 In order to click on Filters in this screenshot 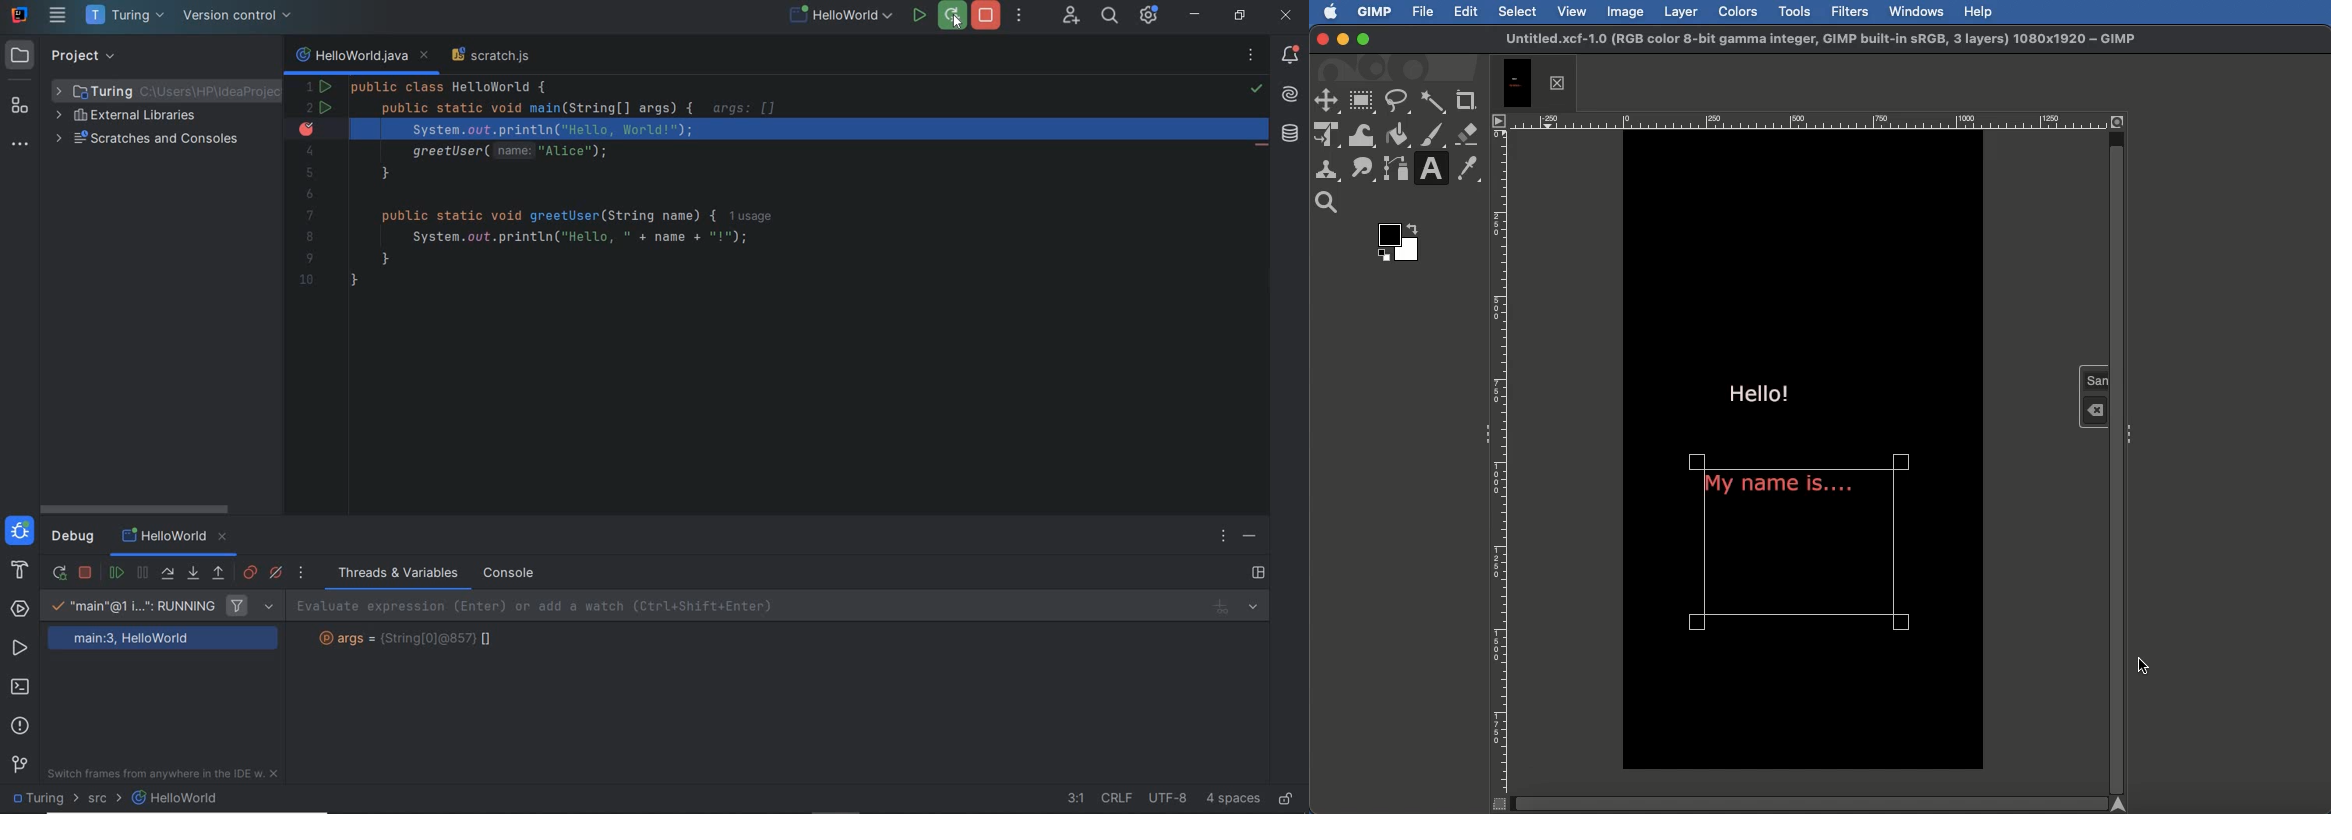, I will do `click(1850, 10)`.